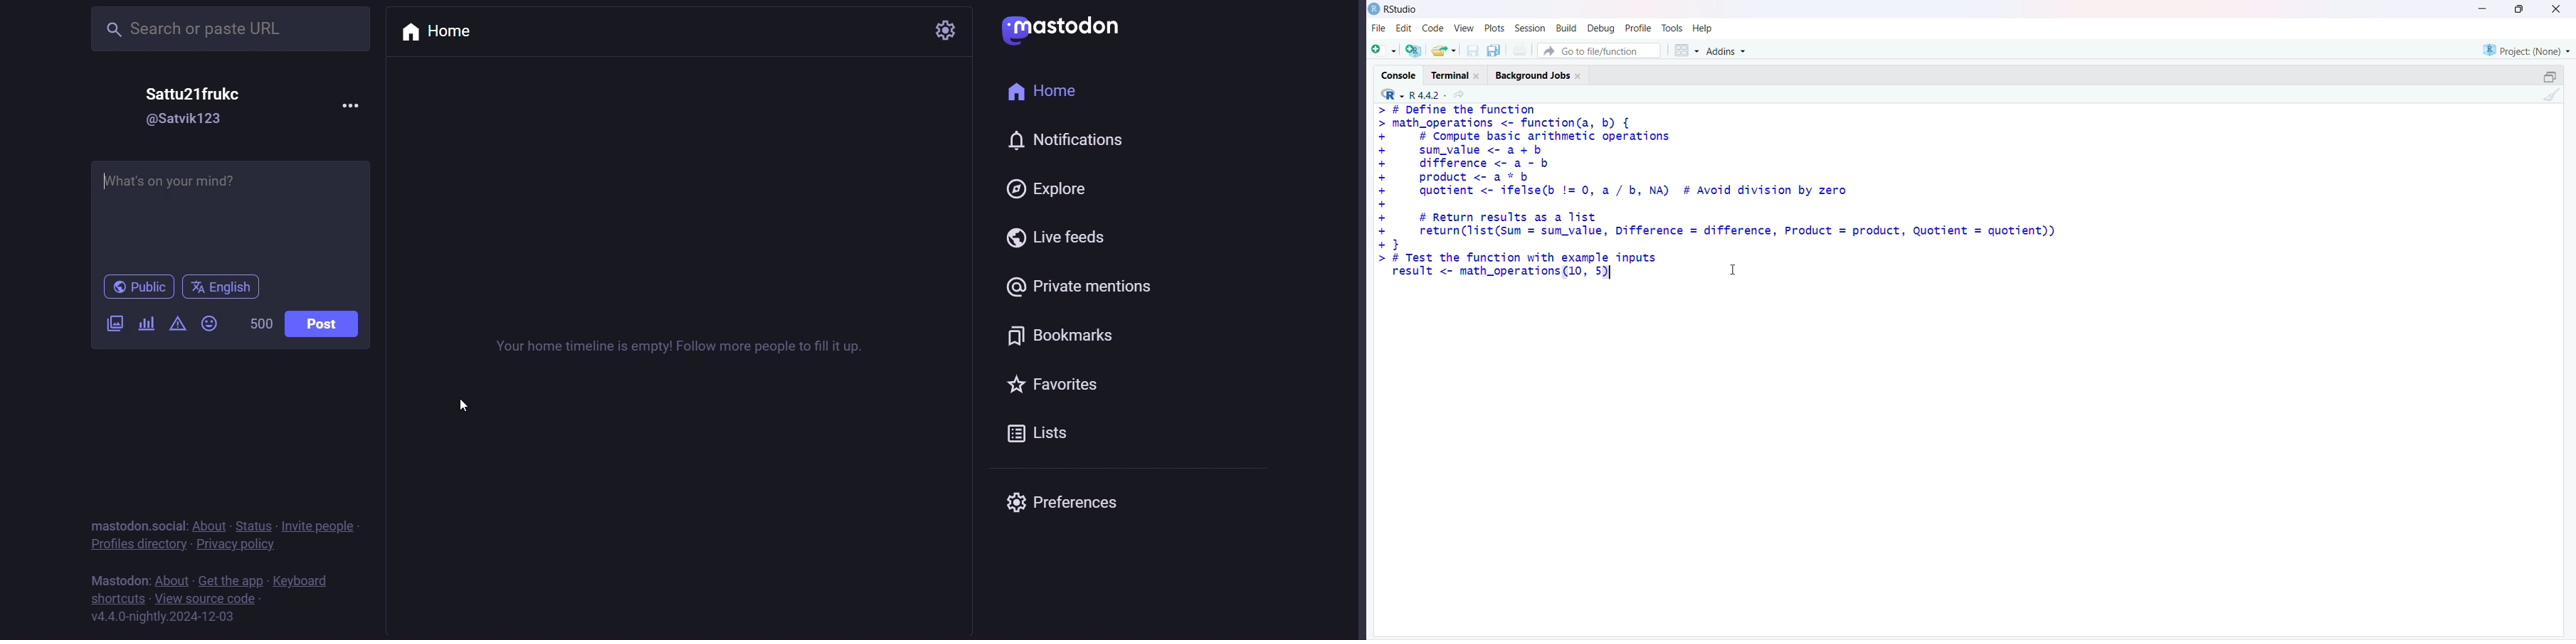 The width and height of the screenshot is (2576, 644). Describe the element at coordinates (1539, 76) in the screenshot. I see `Background Jobs` at that location.